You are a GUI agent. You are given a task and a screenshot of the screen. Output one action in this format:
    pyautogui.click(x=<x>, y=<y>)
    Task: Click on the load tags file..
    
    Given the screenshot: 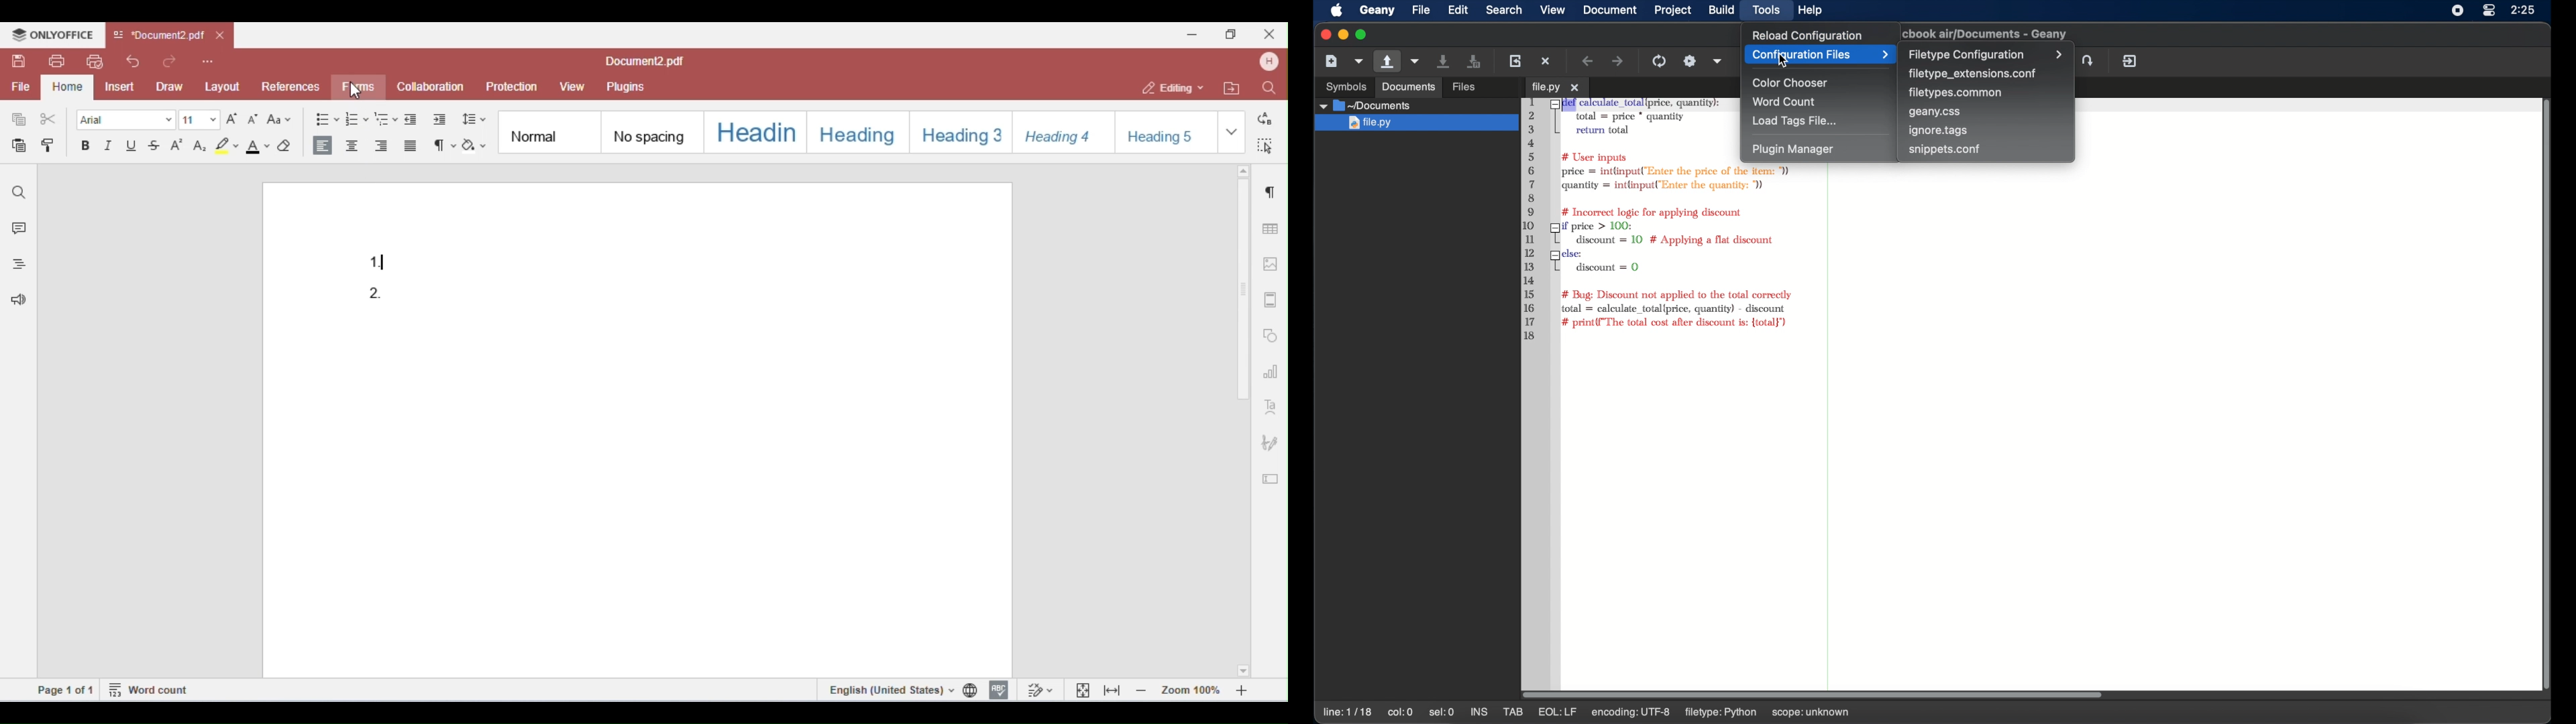 What is the action you would take?
    pyautogui.click(x=1795, y=121)
    